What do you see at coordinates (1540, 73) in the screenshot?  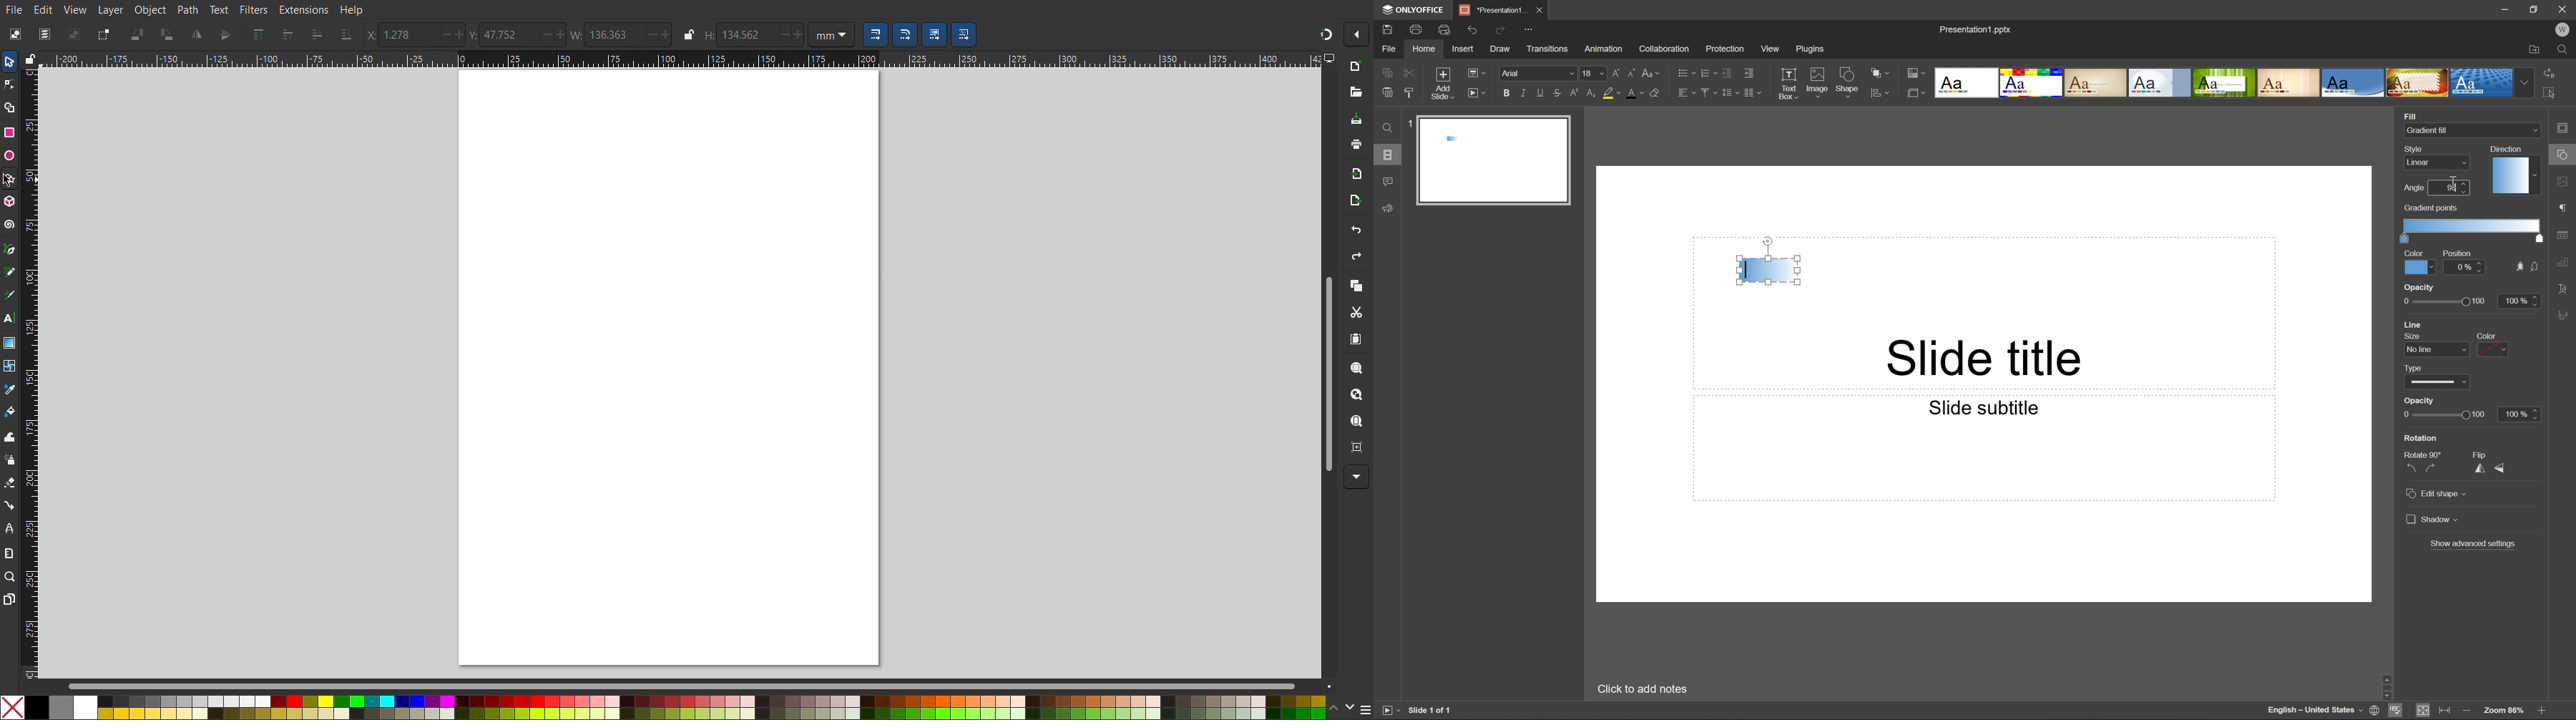 I see `Font` at bounding box center [1540, 73].